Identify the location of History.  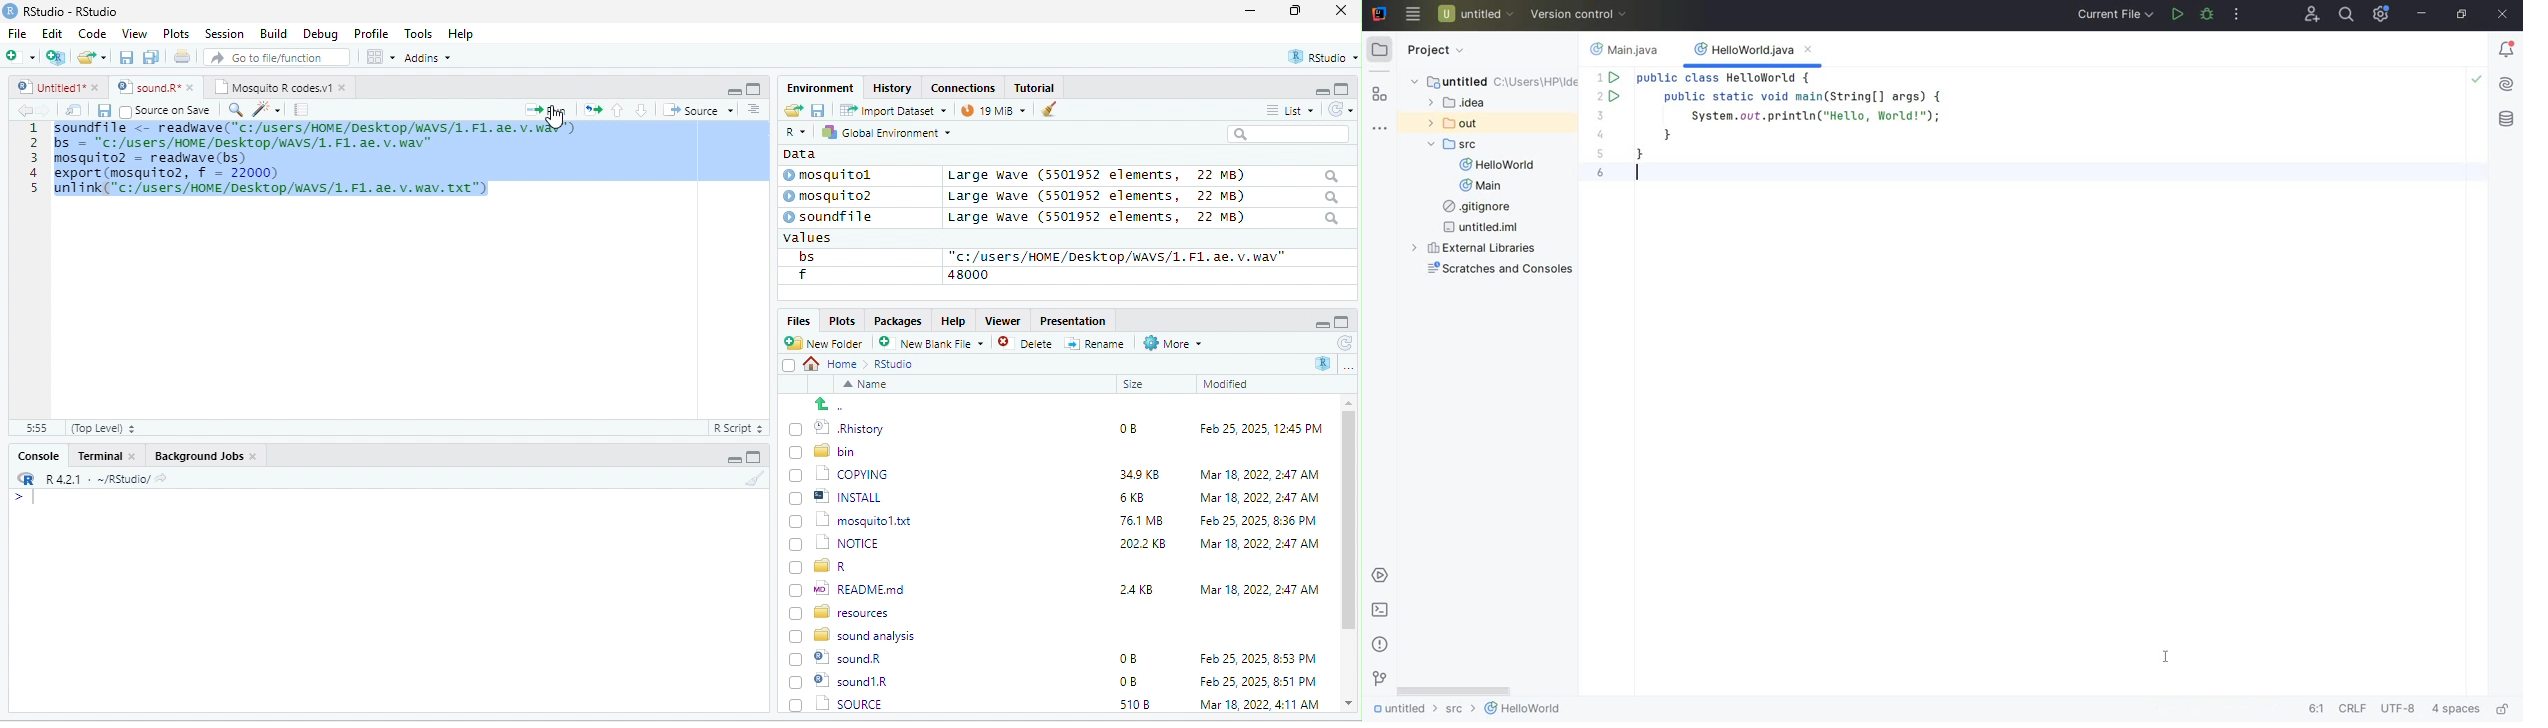
(893, 87).